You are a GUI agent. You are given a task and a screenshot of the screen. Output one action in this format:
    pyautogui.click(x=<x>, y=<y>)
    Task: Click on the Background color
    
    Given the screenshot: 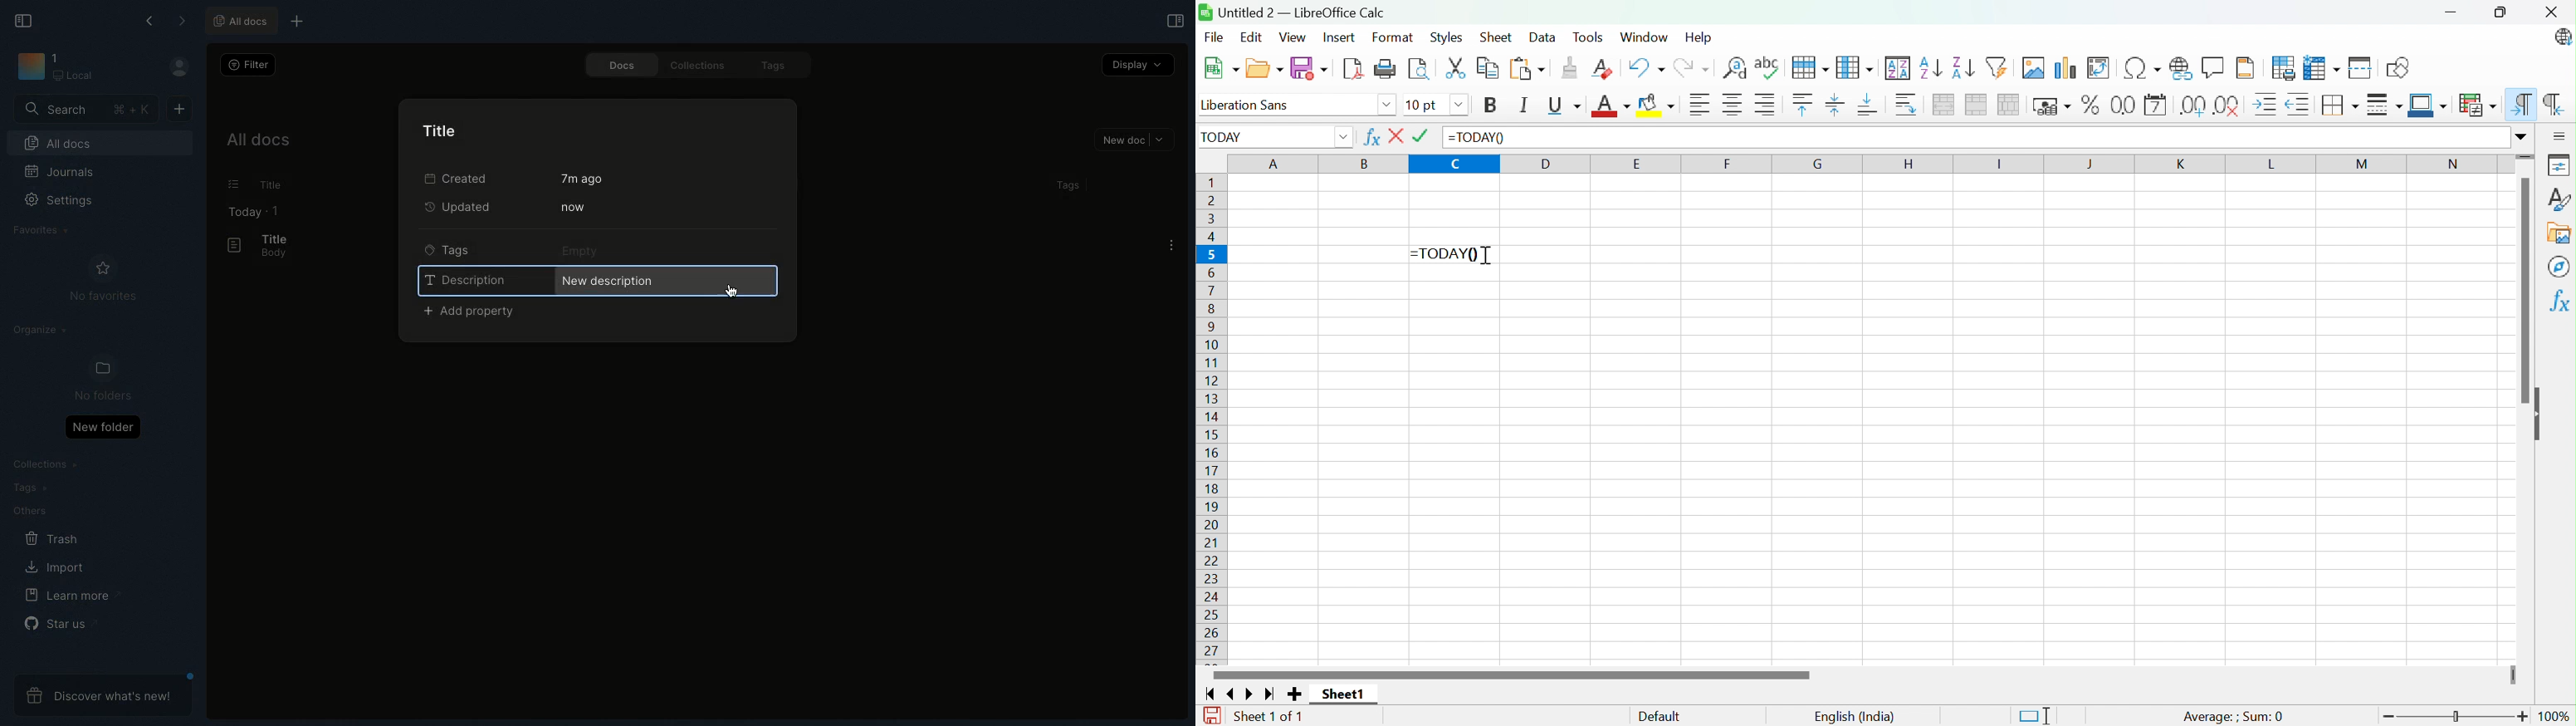 What is the action you would take?
    pyautogui.click(x=1659, y=106)
    